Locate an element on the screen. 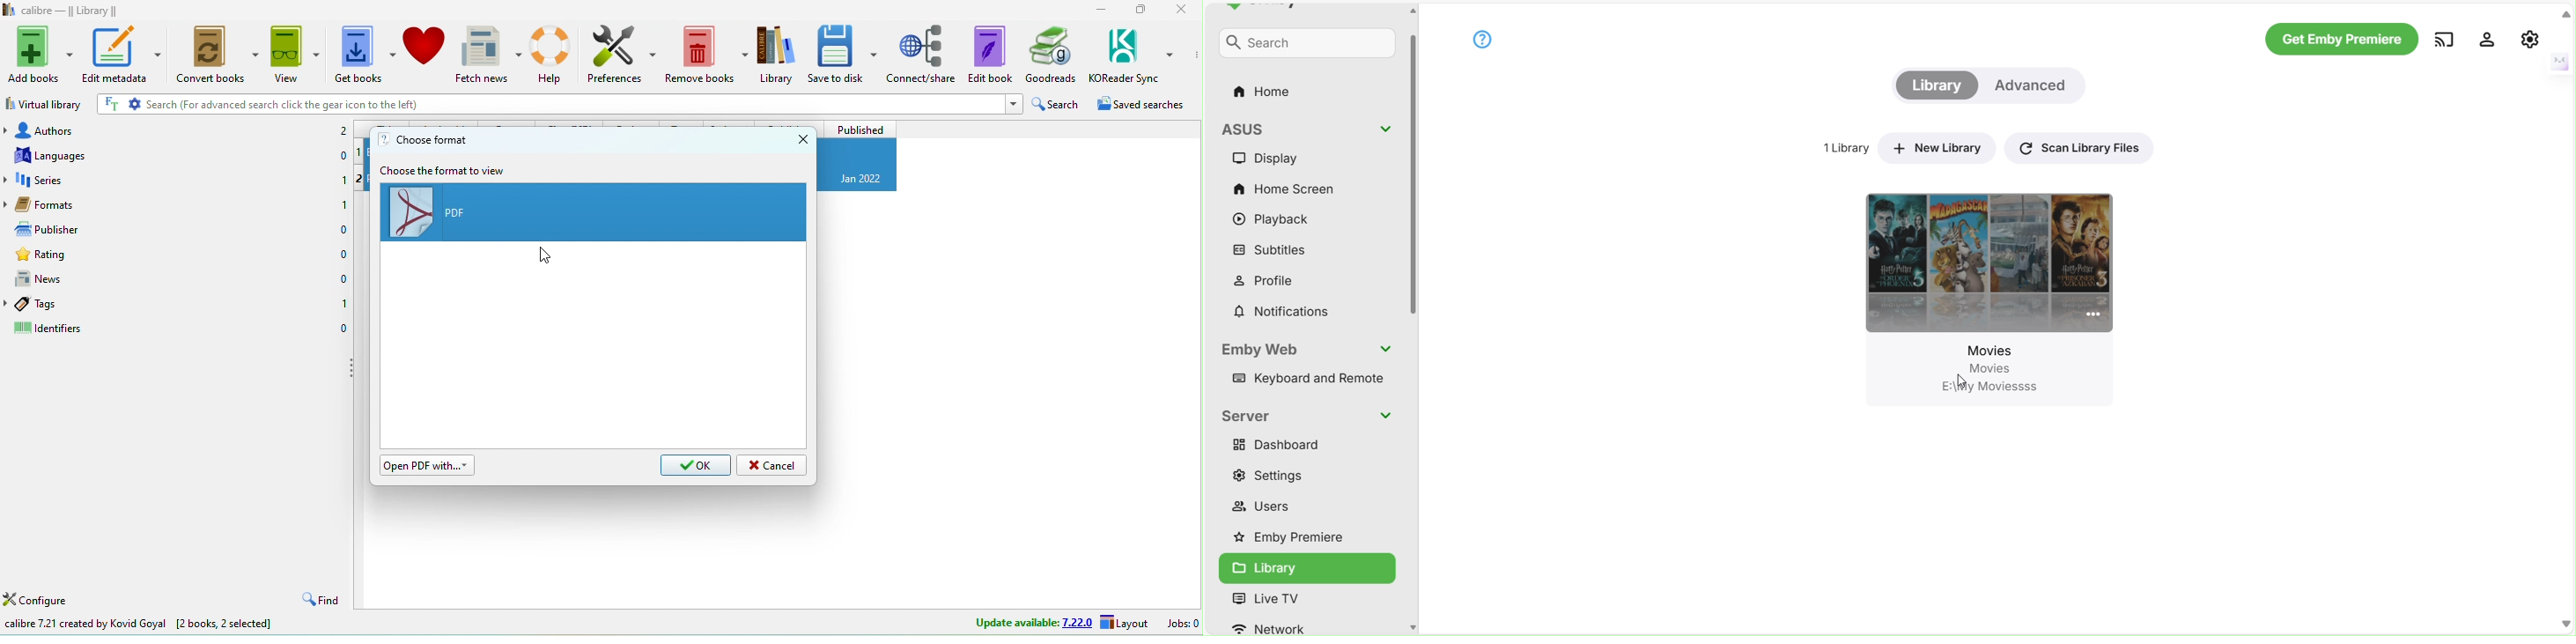 This screenshot has height=644, width=2576. virtual library is located at coordinates (44, 103).